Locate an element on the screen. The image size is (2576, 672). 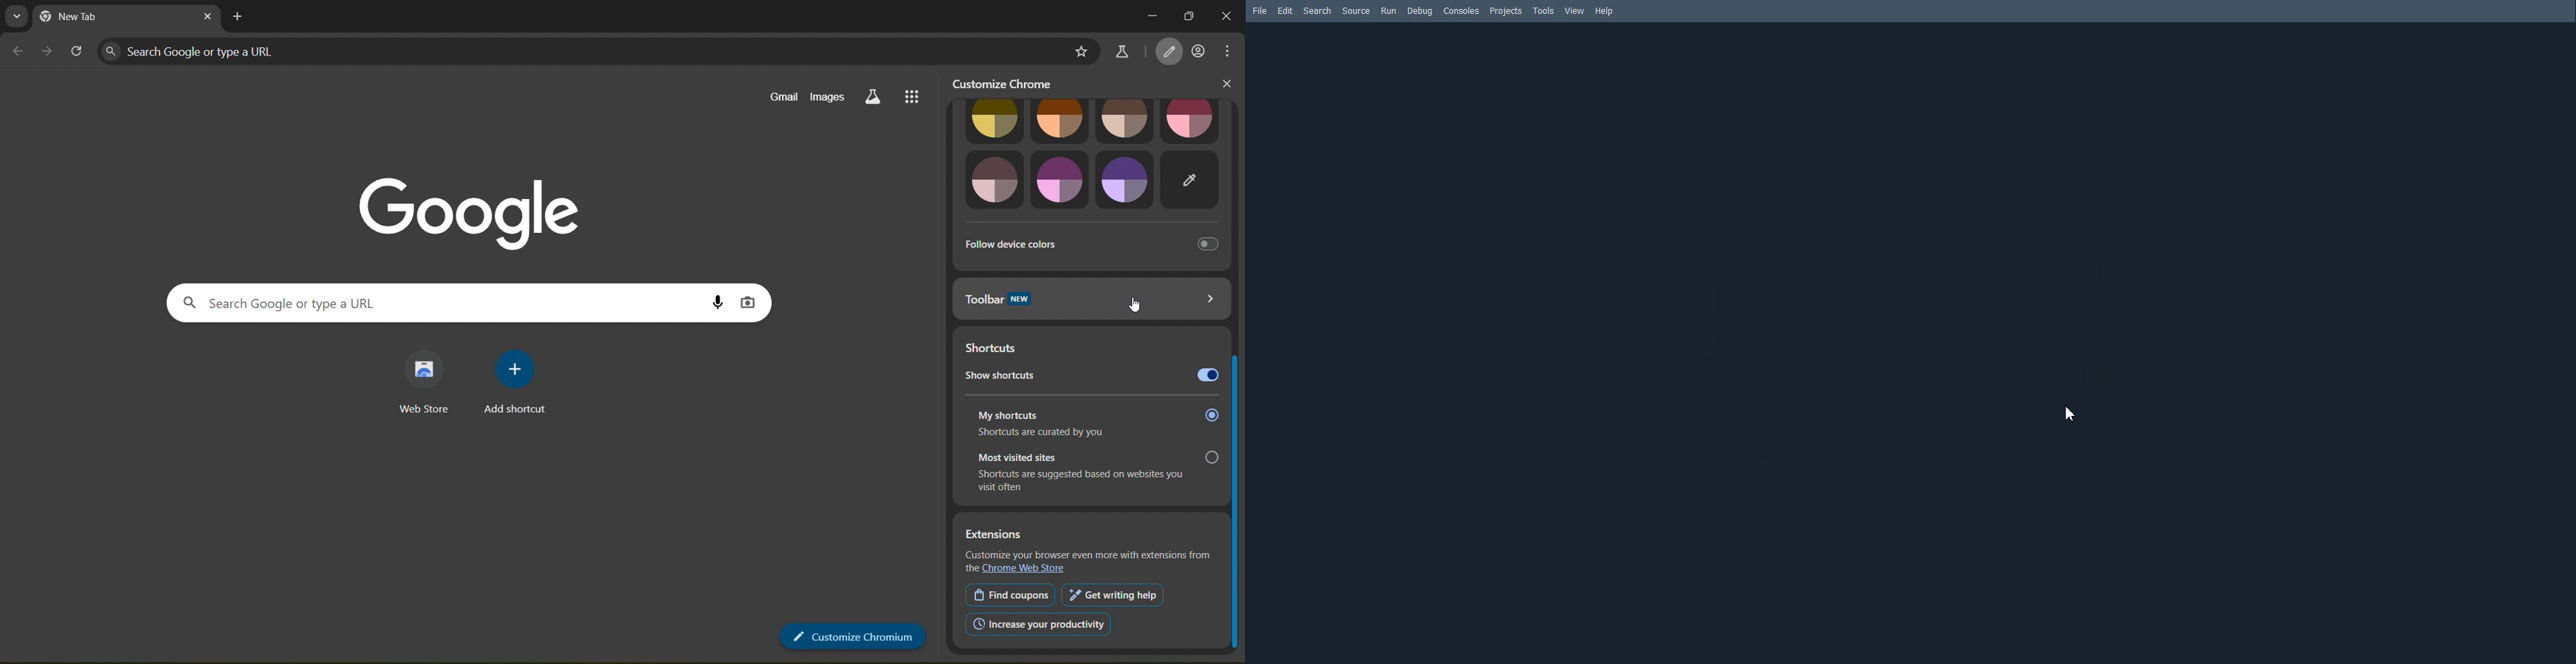
image is located at coordinates (1186, 115).